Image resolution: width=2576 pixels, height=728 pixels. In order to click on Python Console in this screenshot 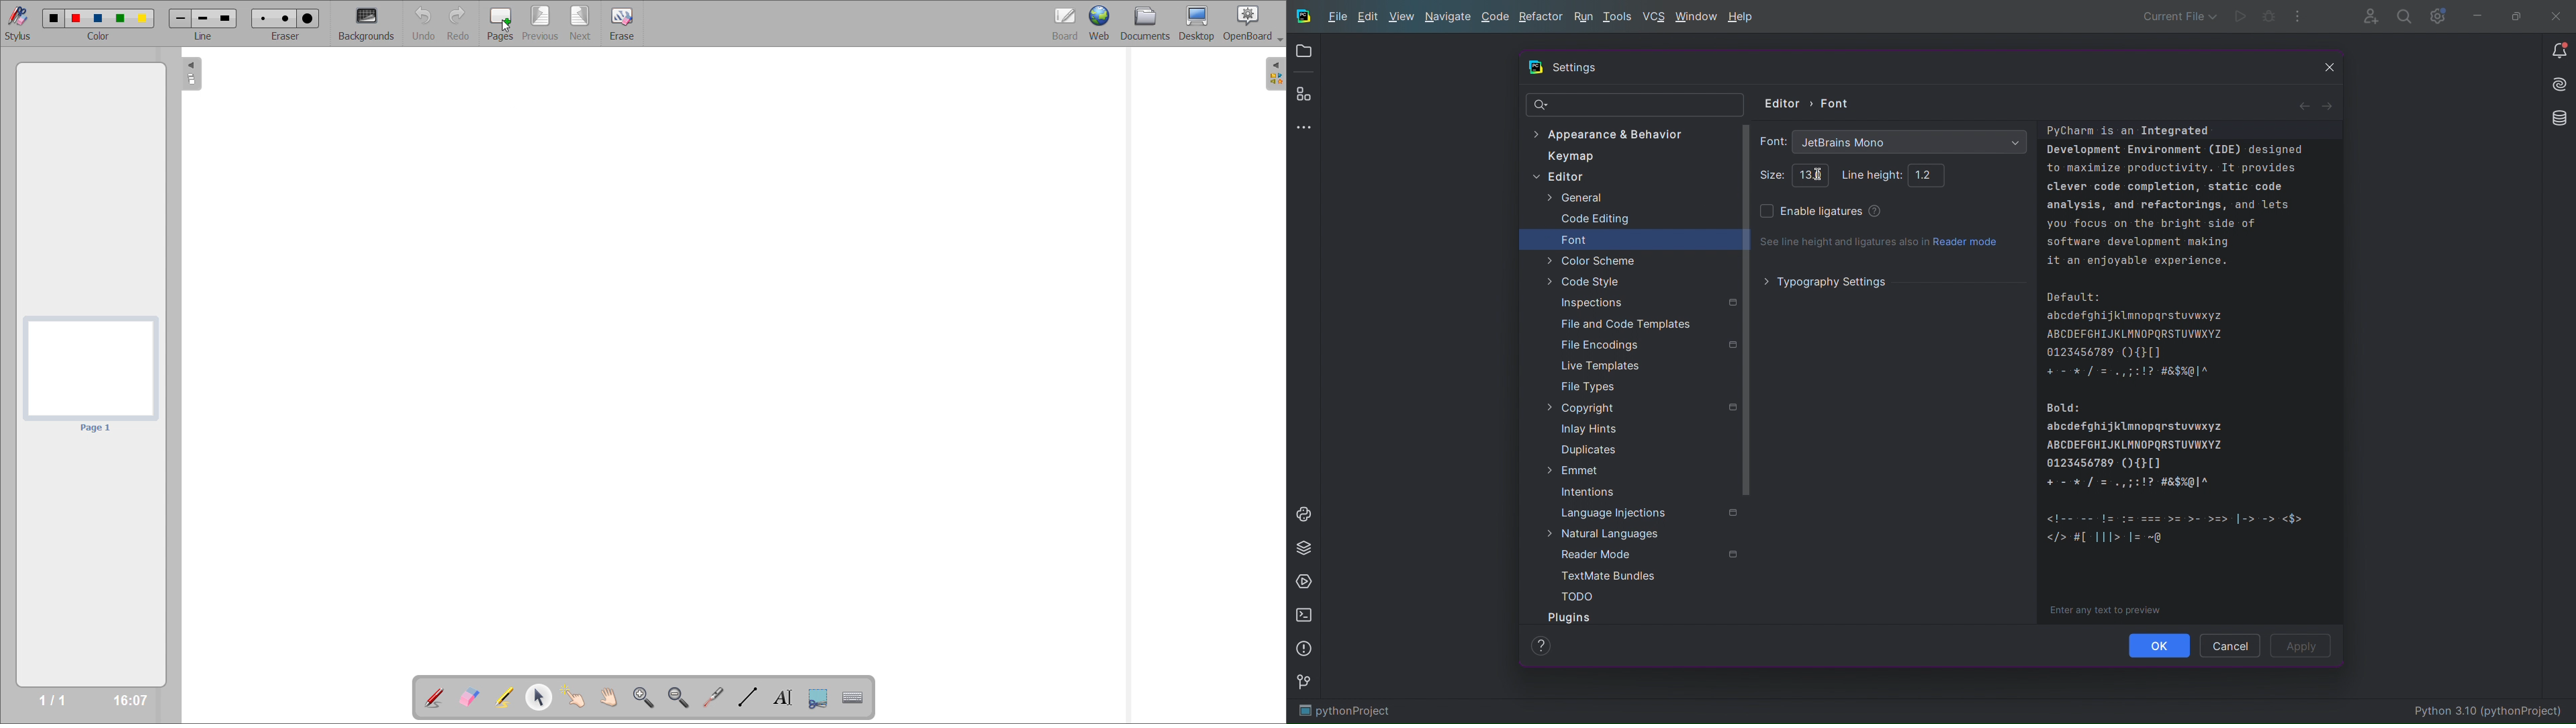, I will do `click(1306, 512)`.